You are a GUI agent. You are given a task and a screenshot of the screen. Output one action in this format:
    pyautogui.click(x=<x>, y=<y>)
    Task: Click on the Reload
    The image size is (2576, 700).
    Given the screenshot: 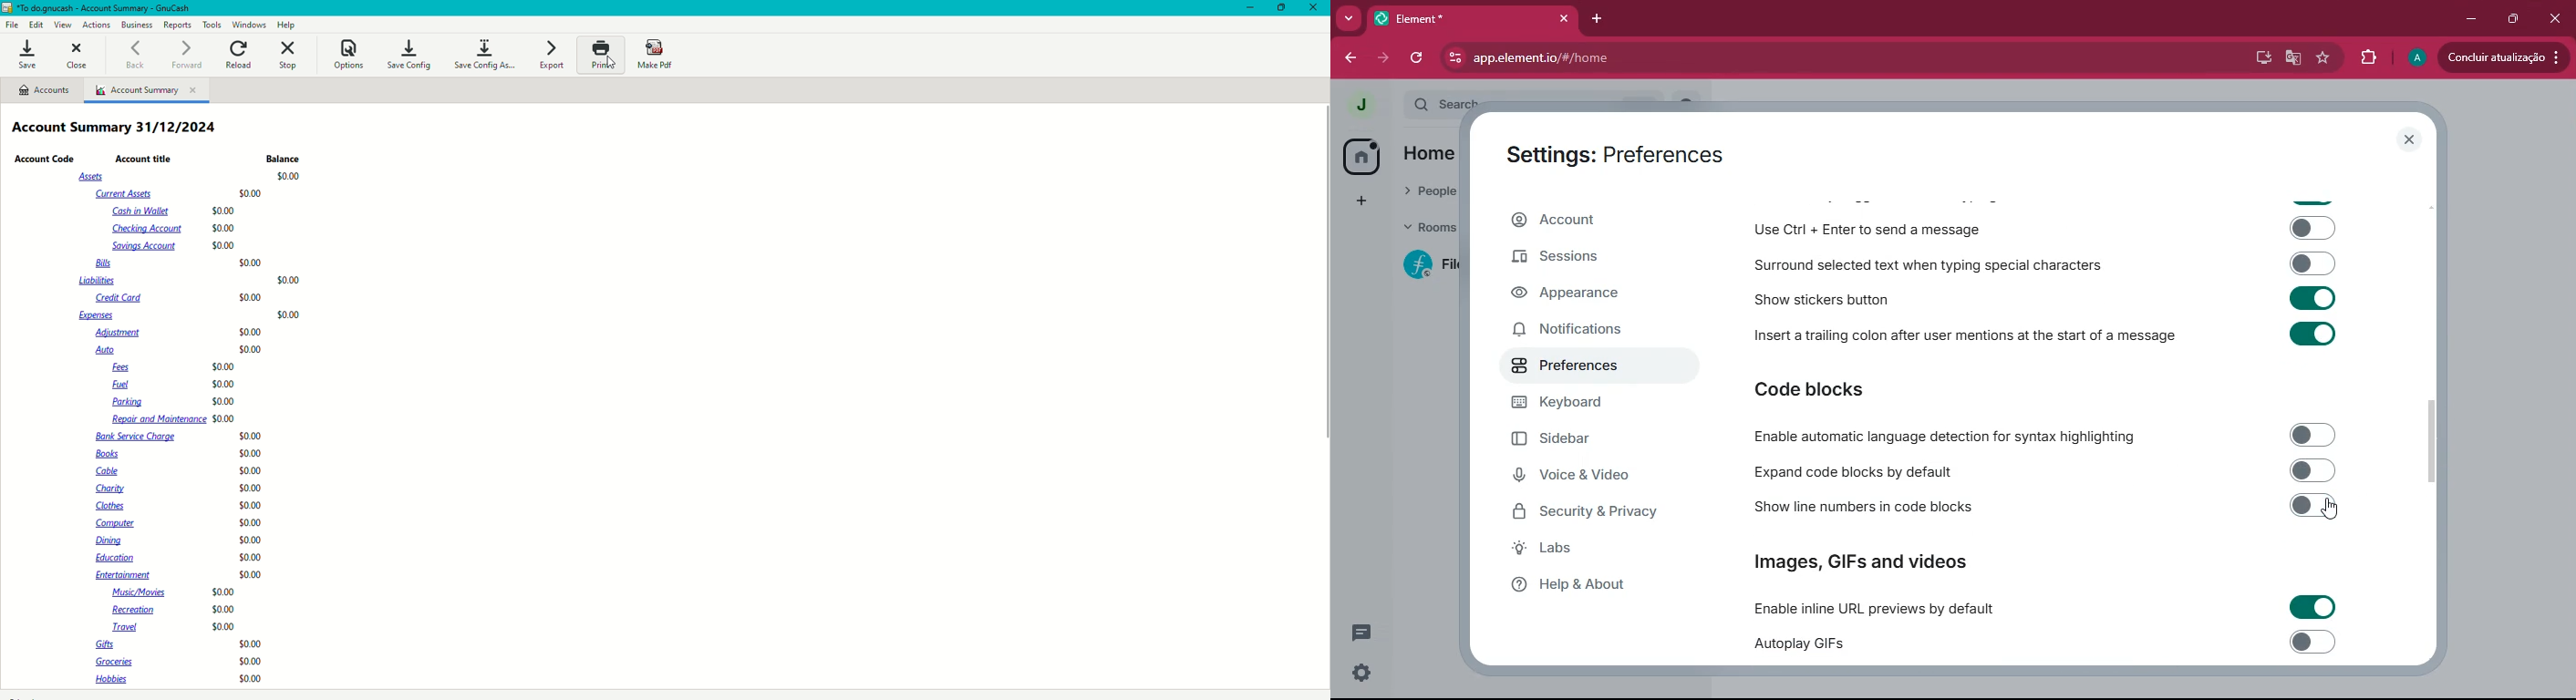 What is the action you would take?
    pyautogui.click(x=240, y=53)
    